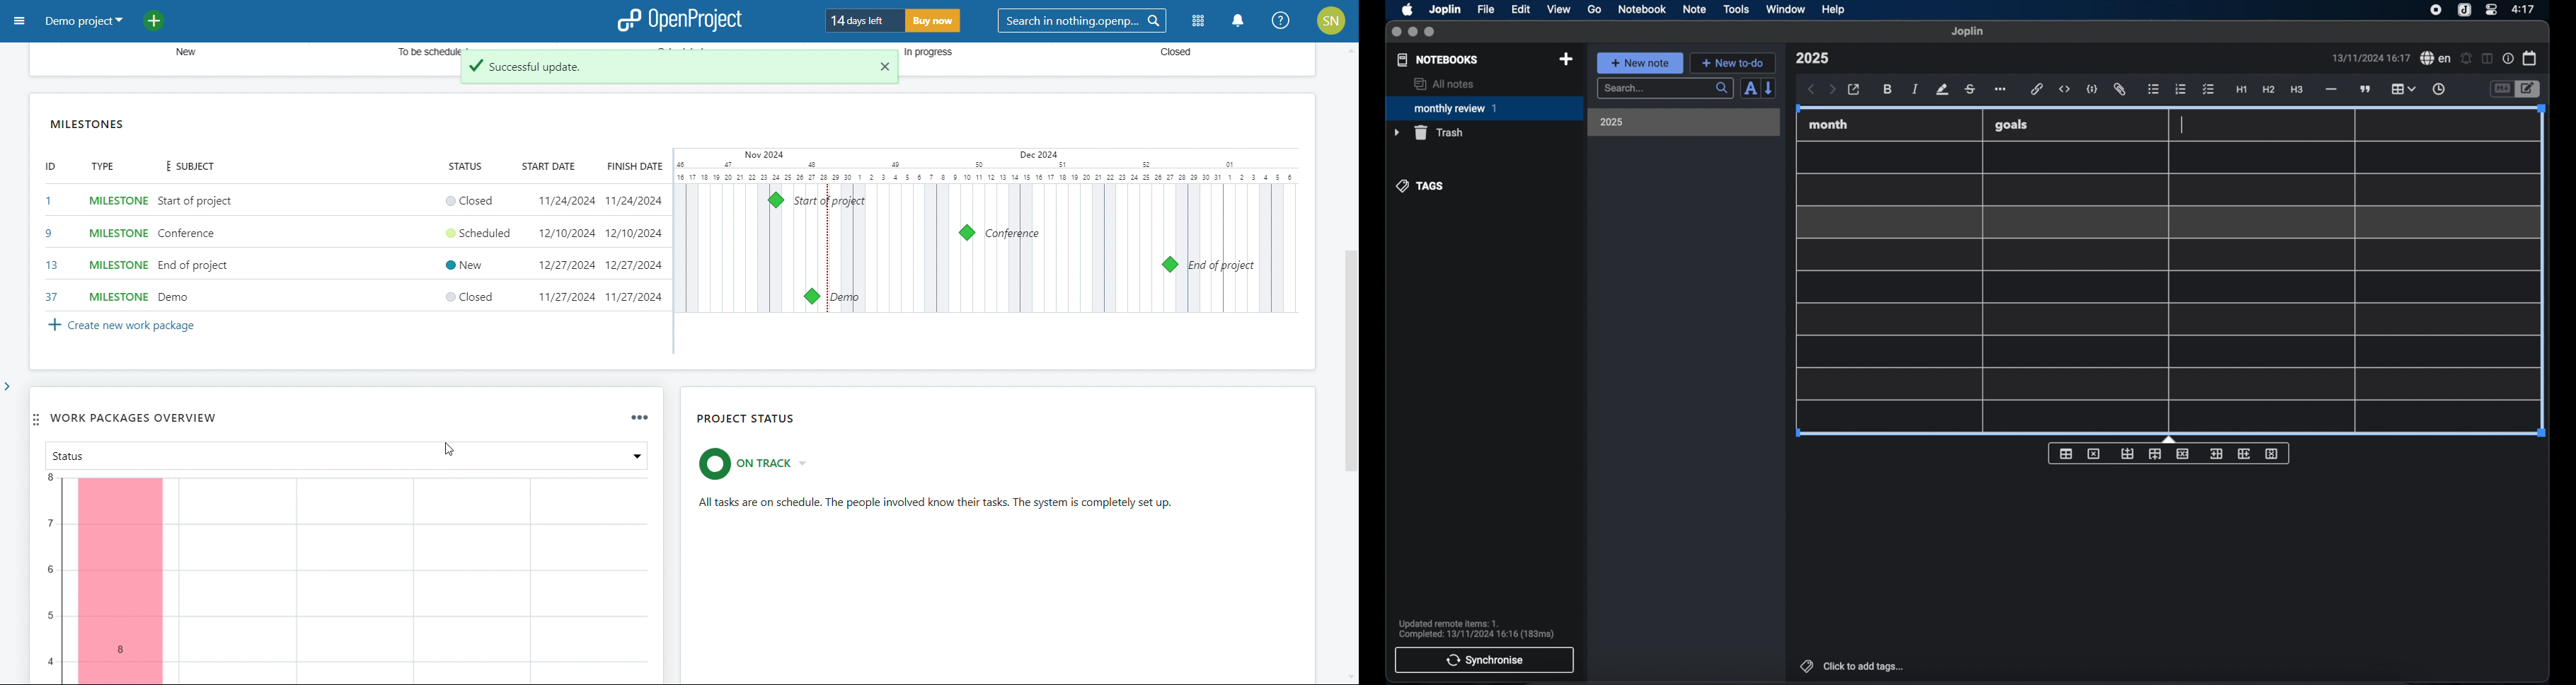 The height and width of the screenshot is (700, 2576). What do you see at coordinates (2242, 90) in the screenshot?
I see `heading 1` at bounding box center [2242, 90].